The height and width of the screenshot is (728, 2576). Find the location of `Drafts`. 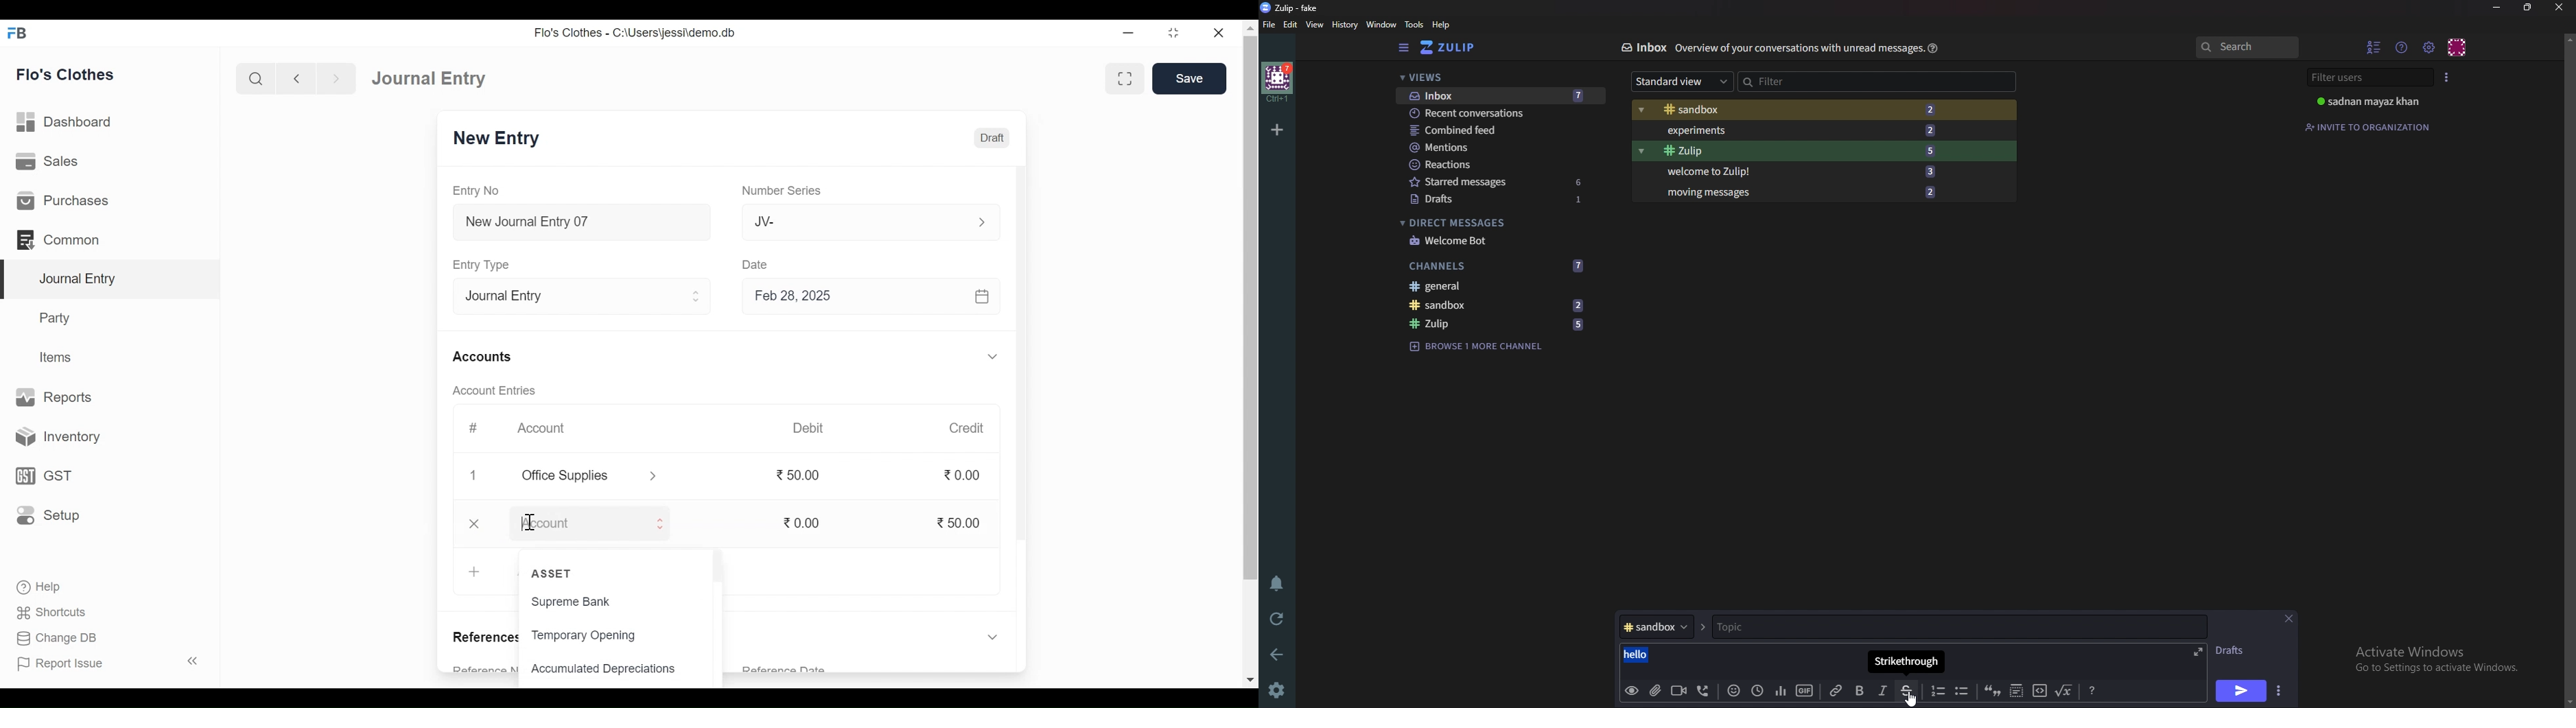

Drafts is located at coordinates (1497, 200).